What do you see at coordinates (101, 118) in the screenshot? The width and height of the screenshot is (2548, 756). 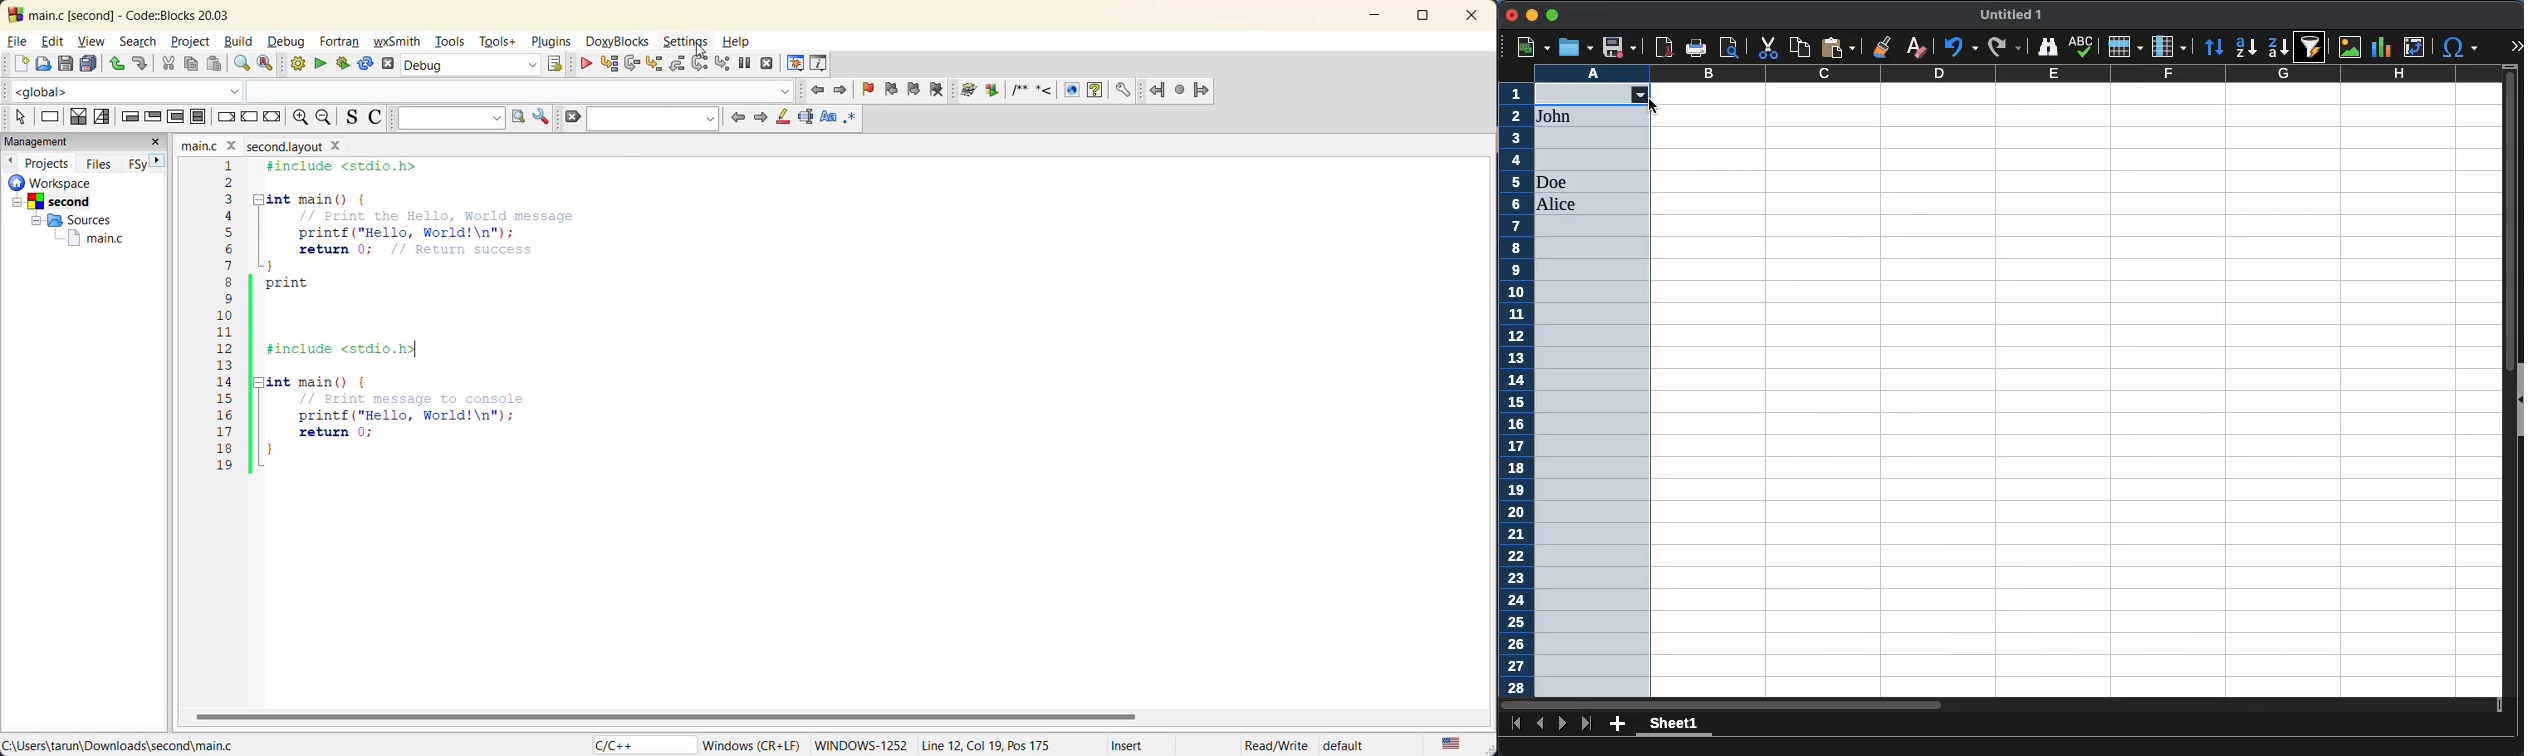 I see `selection` at bounding box center [101, 118].